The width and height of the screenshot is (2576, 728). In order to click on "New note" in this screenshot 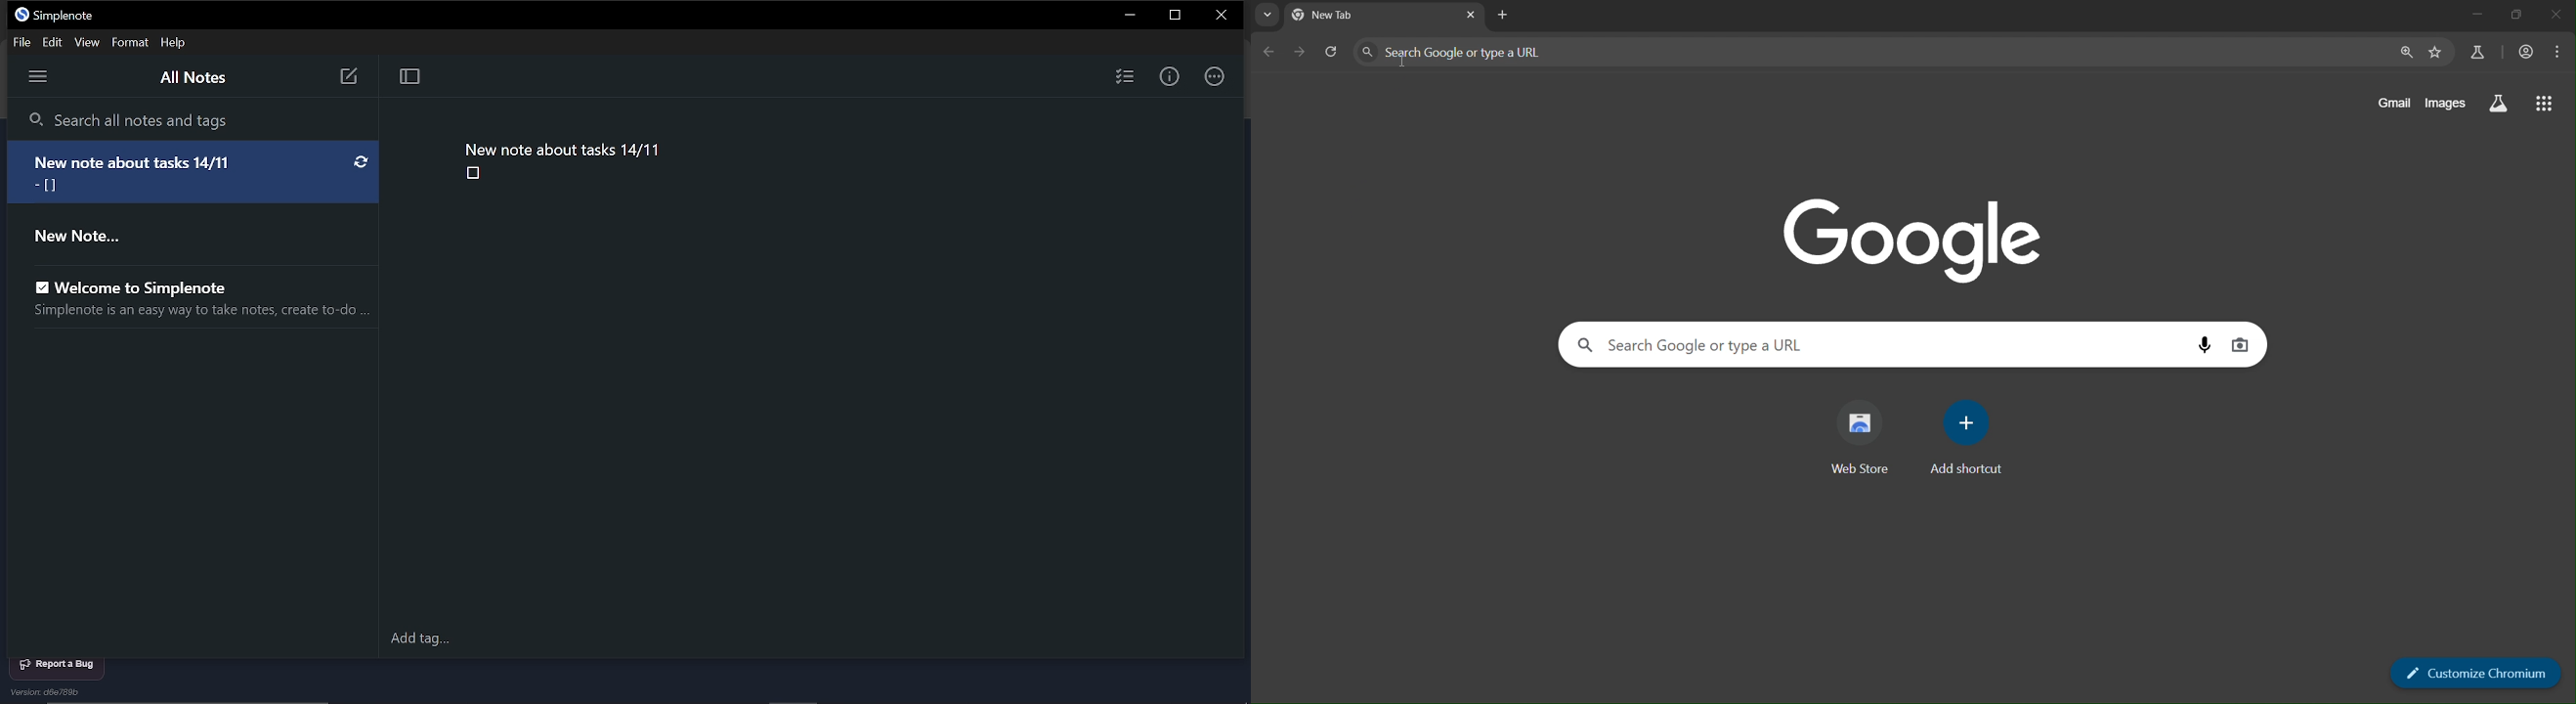, I will do `click(181, 234)`.